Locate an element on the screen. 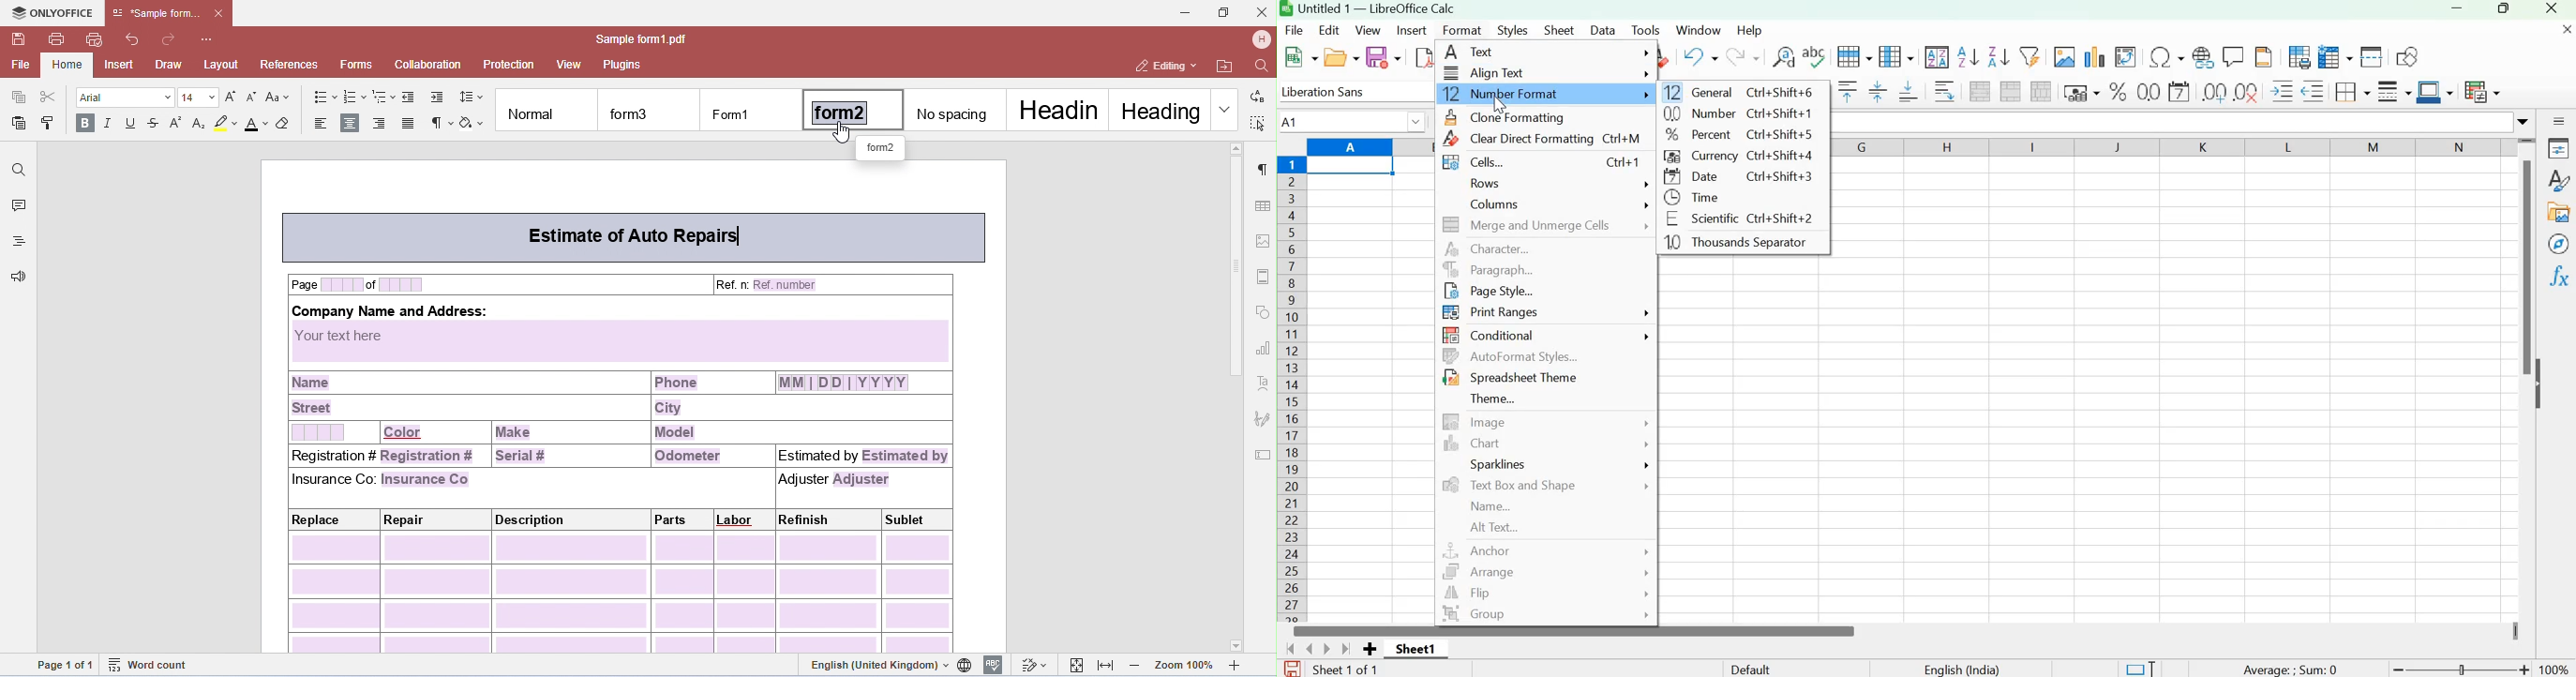  Average: Sum 0 is located at coordinates (2288, 668).